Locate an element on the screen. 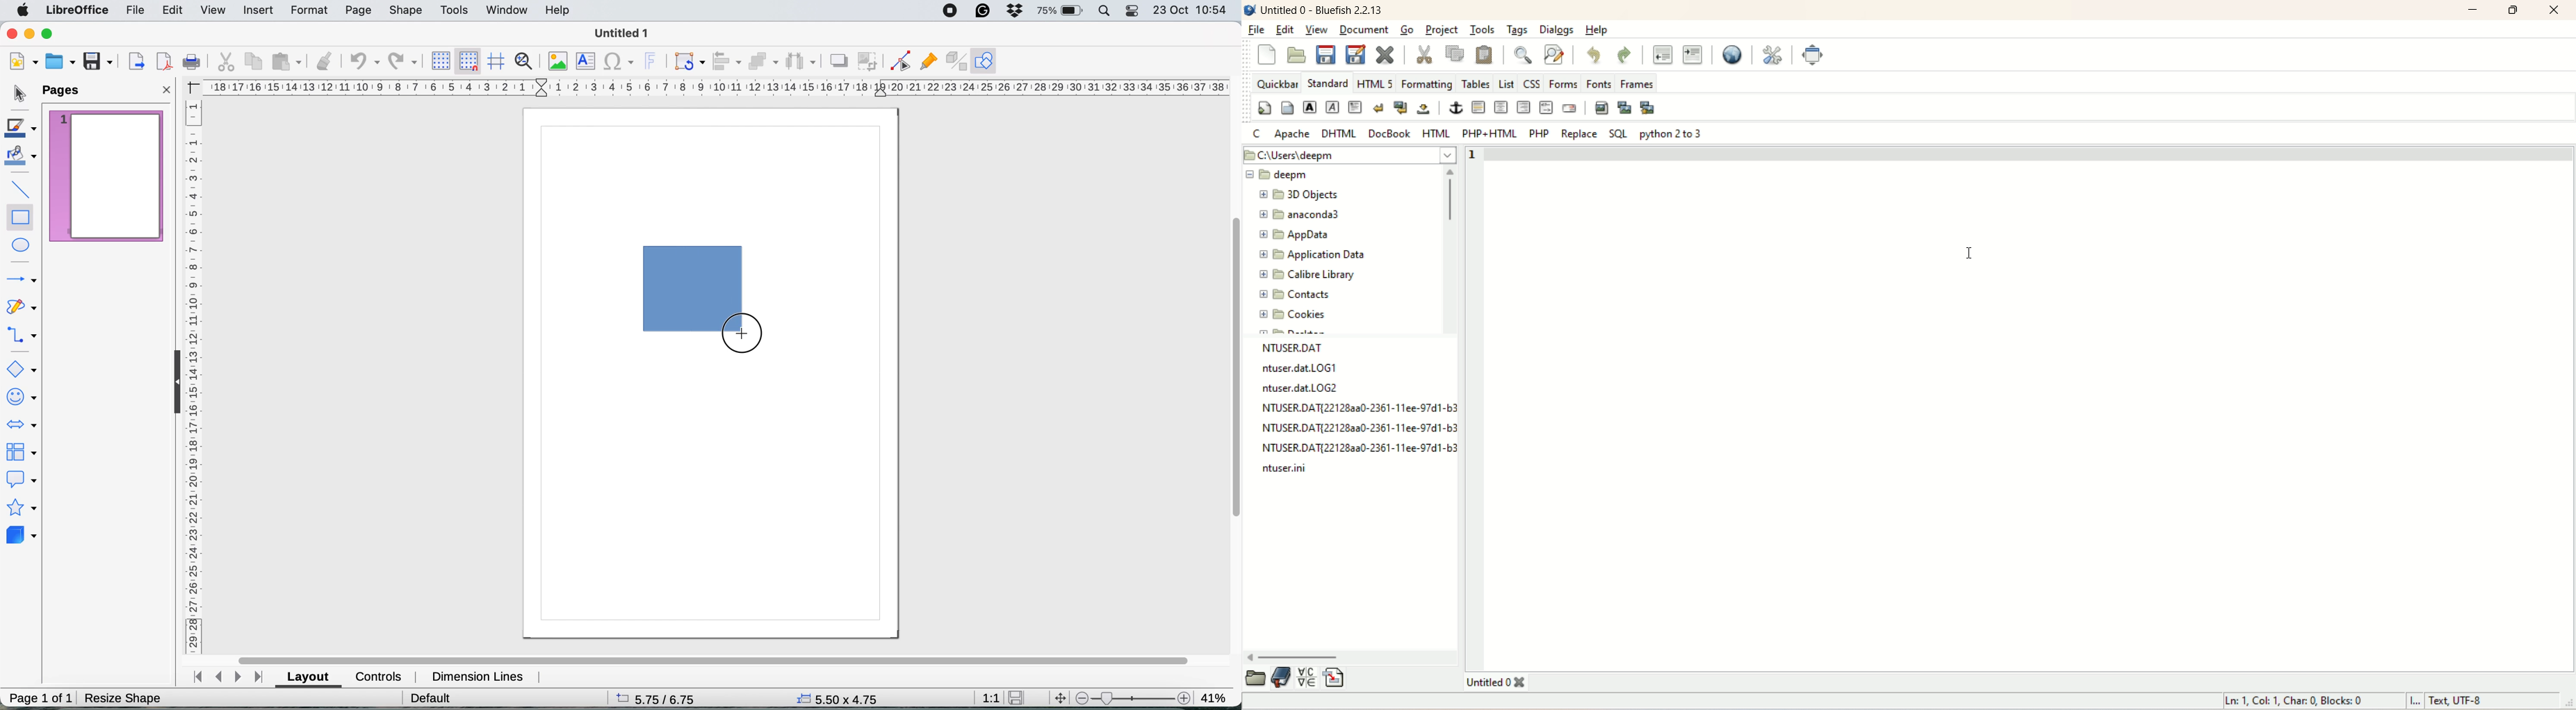  minimise is located at coordinates (29, 32).